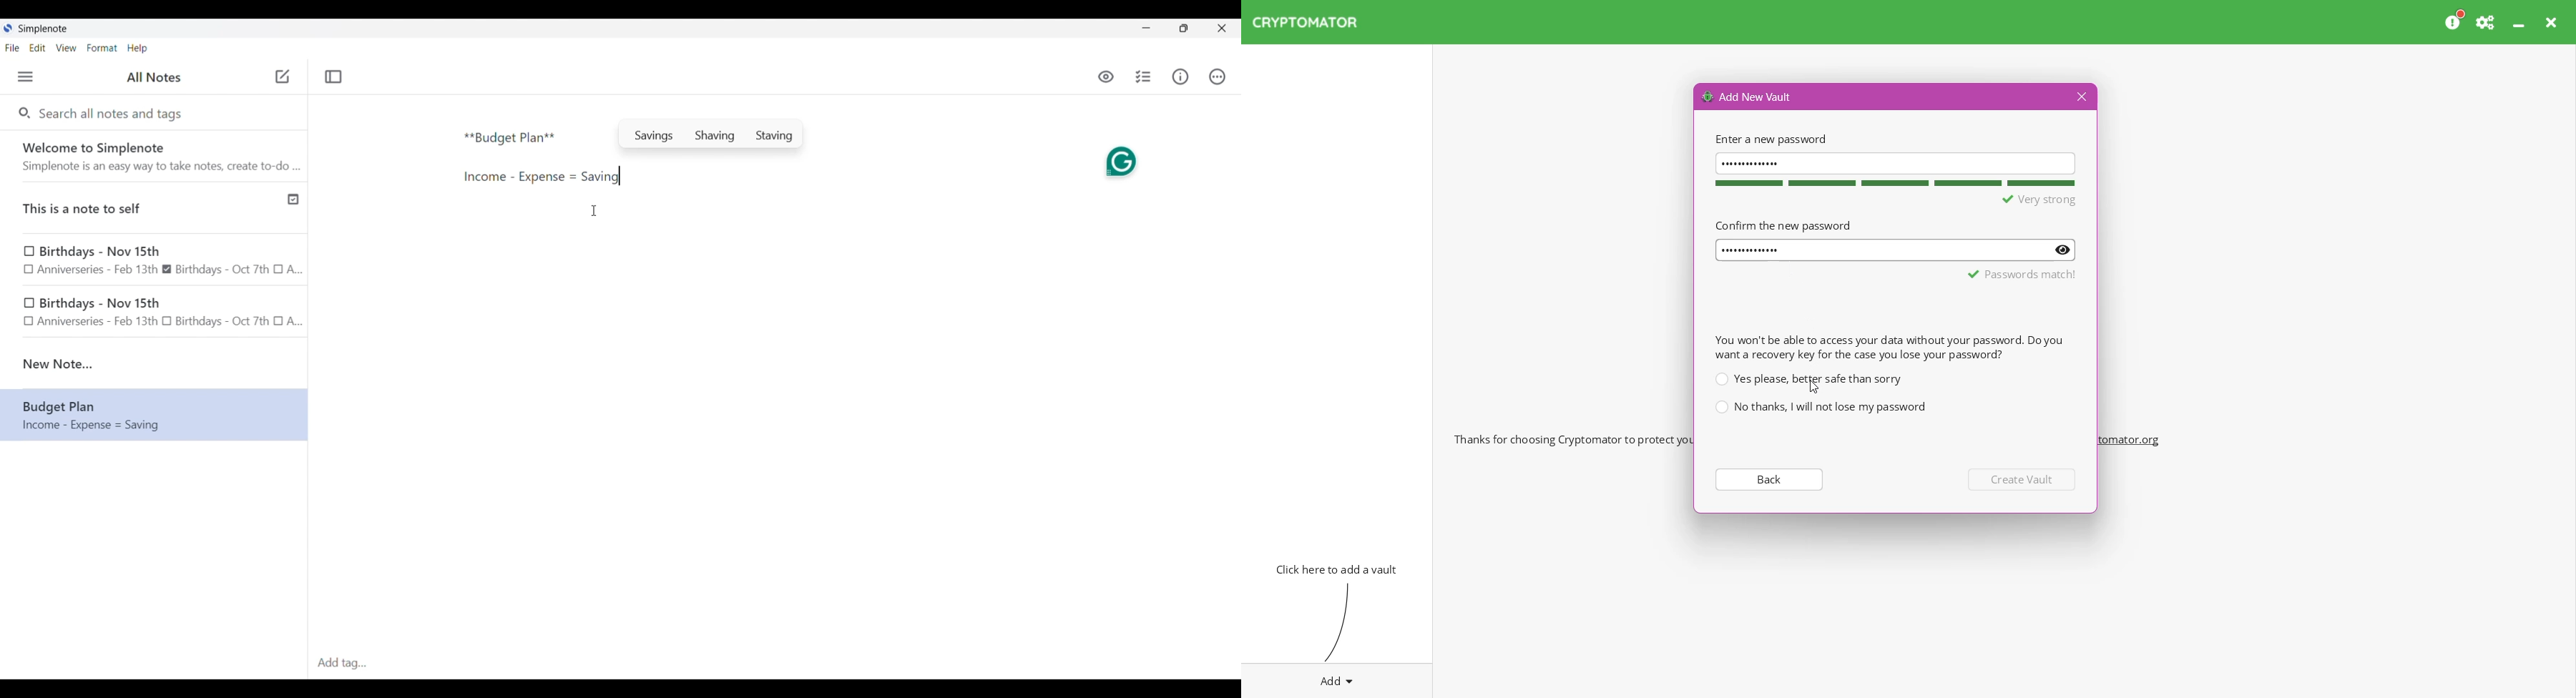 Image resolution: width=2576 pixels, height=700 pixels. What do you see at coordinates (593, 211) in the screenshot?
I see `Cursor` at bounding box center [593, 211].